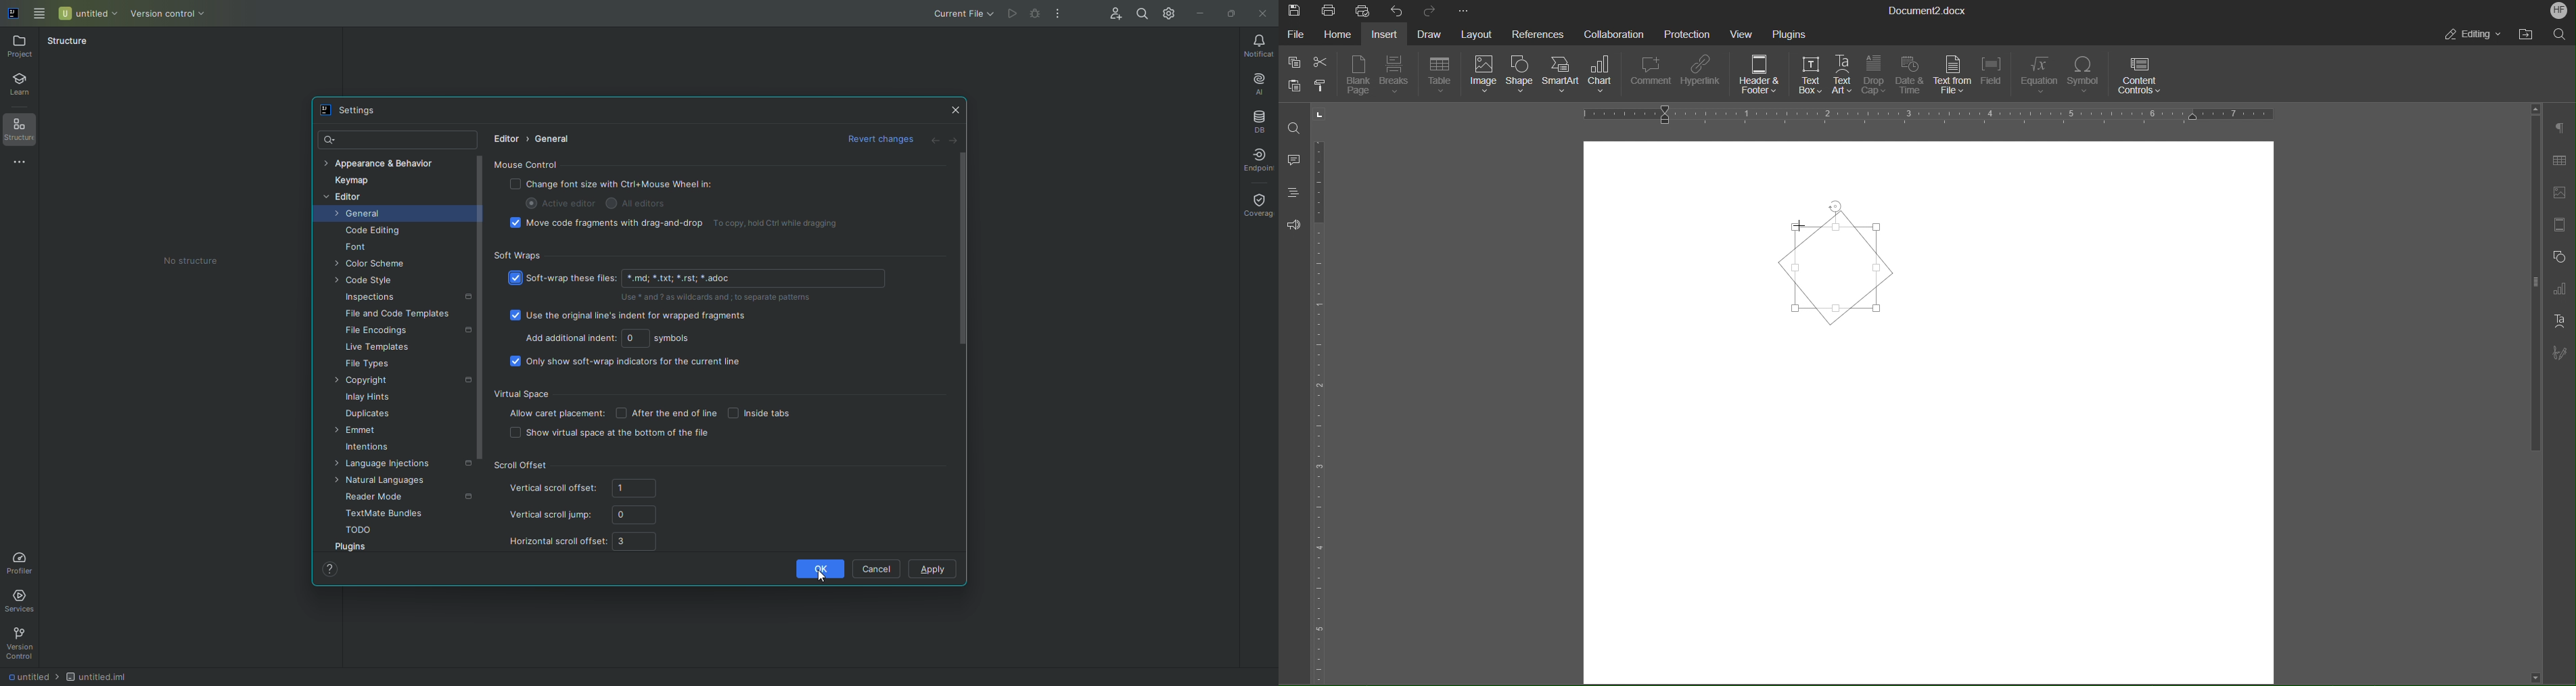 The image size is (2576, 700). Describe the element at coordinates (1833, 258) in the screenshot. I see `Textbox` at that location.